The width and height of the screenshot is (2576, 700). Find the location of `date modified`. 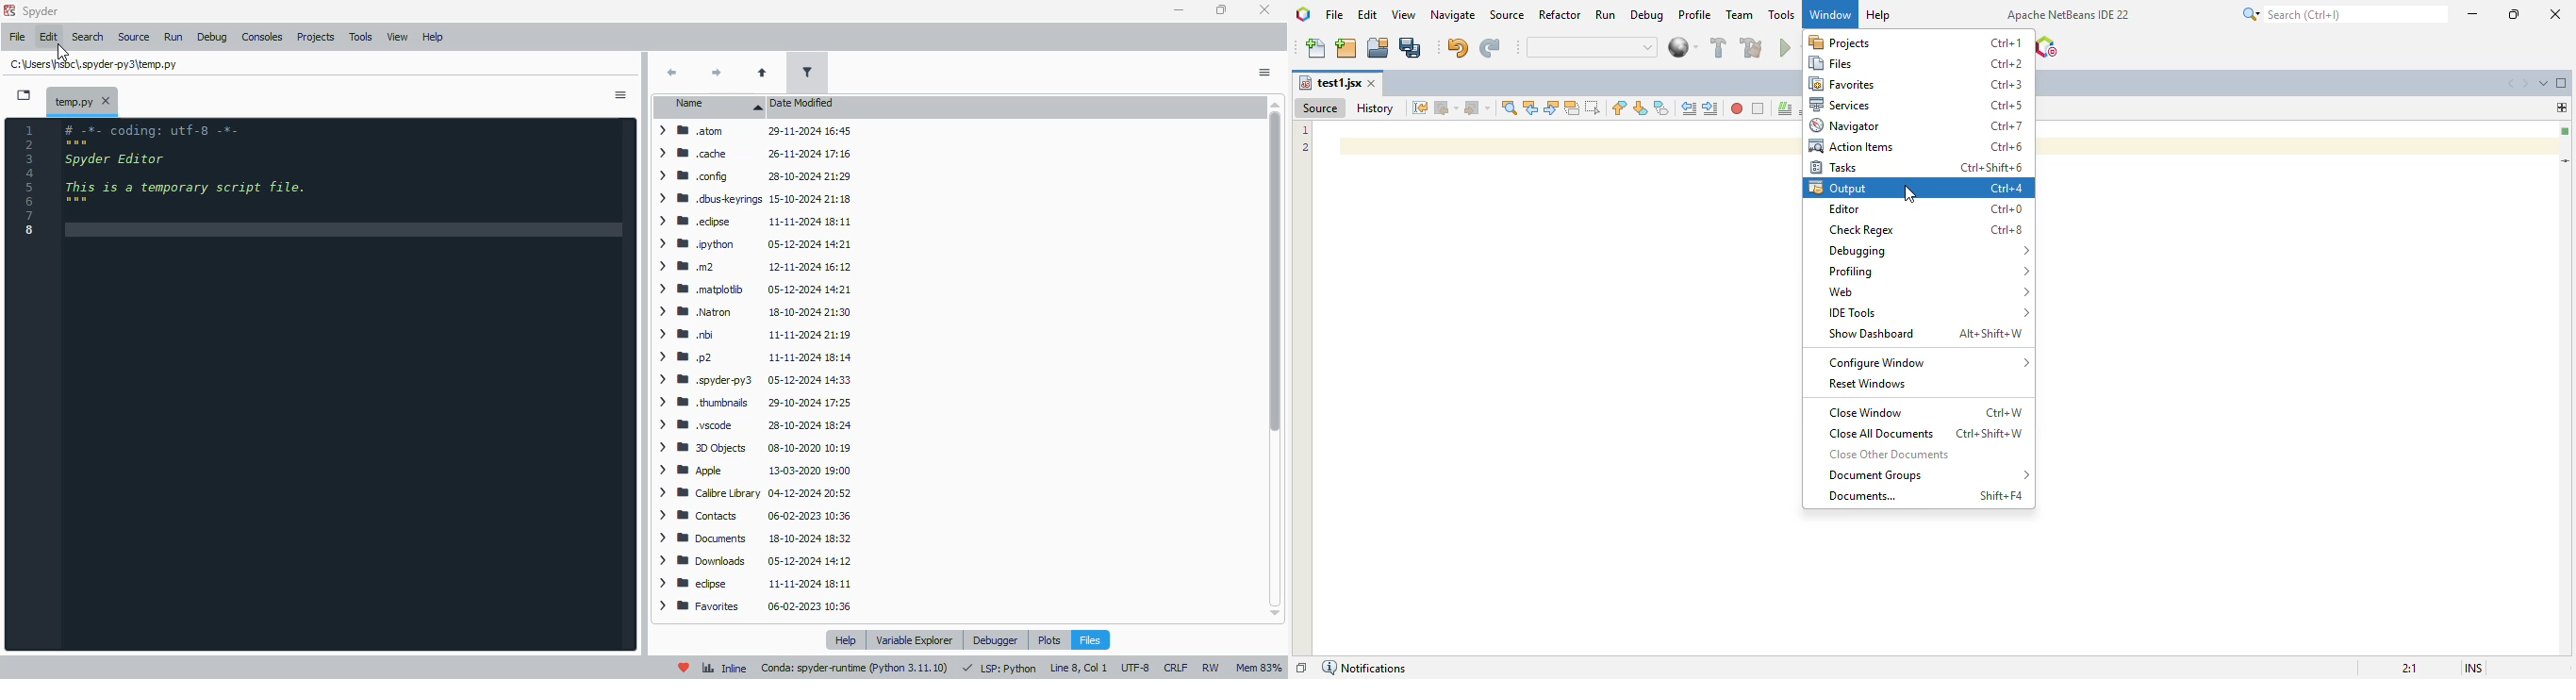

date modified is located at coordinates (803, 107).